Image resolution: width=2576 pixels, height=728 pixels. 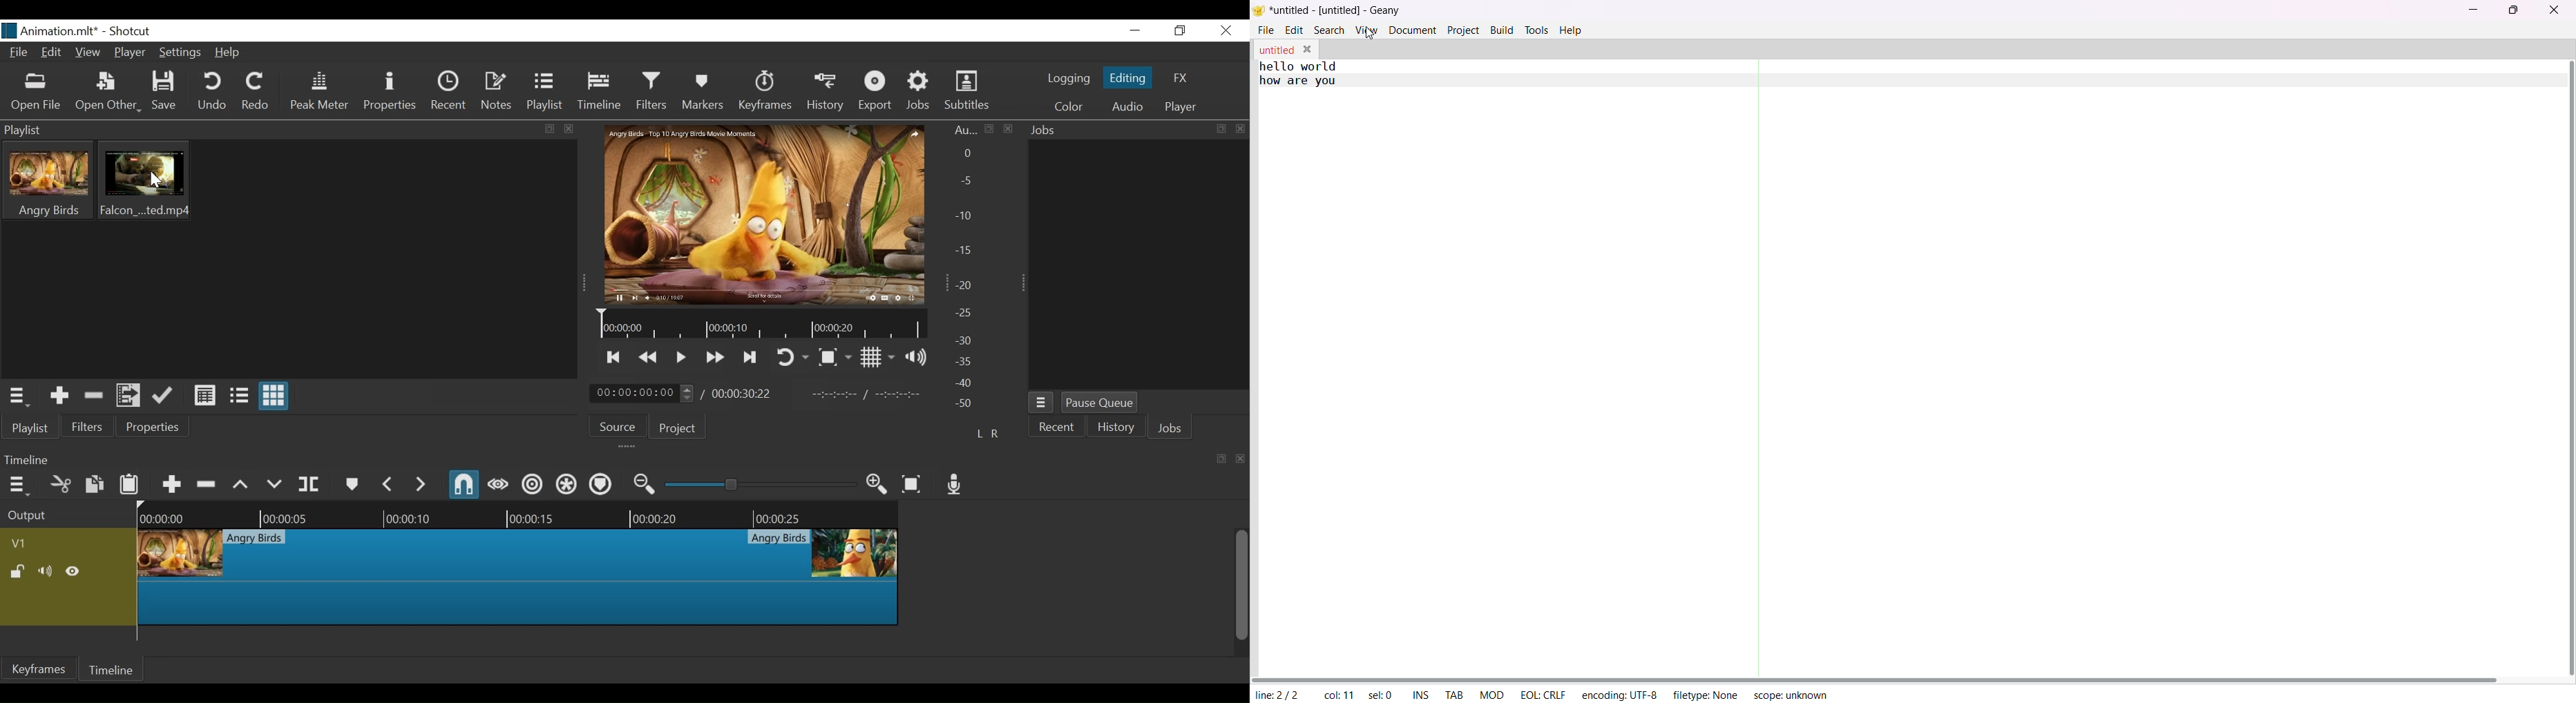 What do you see at coordinates (716, 358) in the screenshot?
I see `Play forward quickly` at bounding box center [716, 358].